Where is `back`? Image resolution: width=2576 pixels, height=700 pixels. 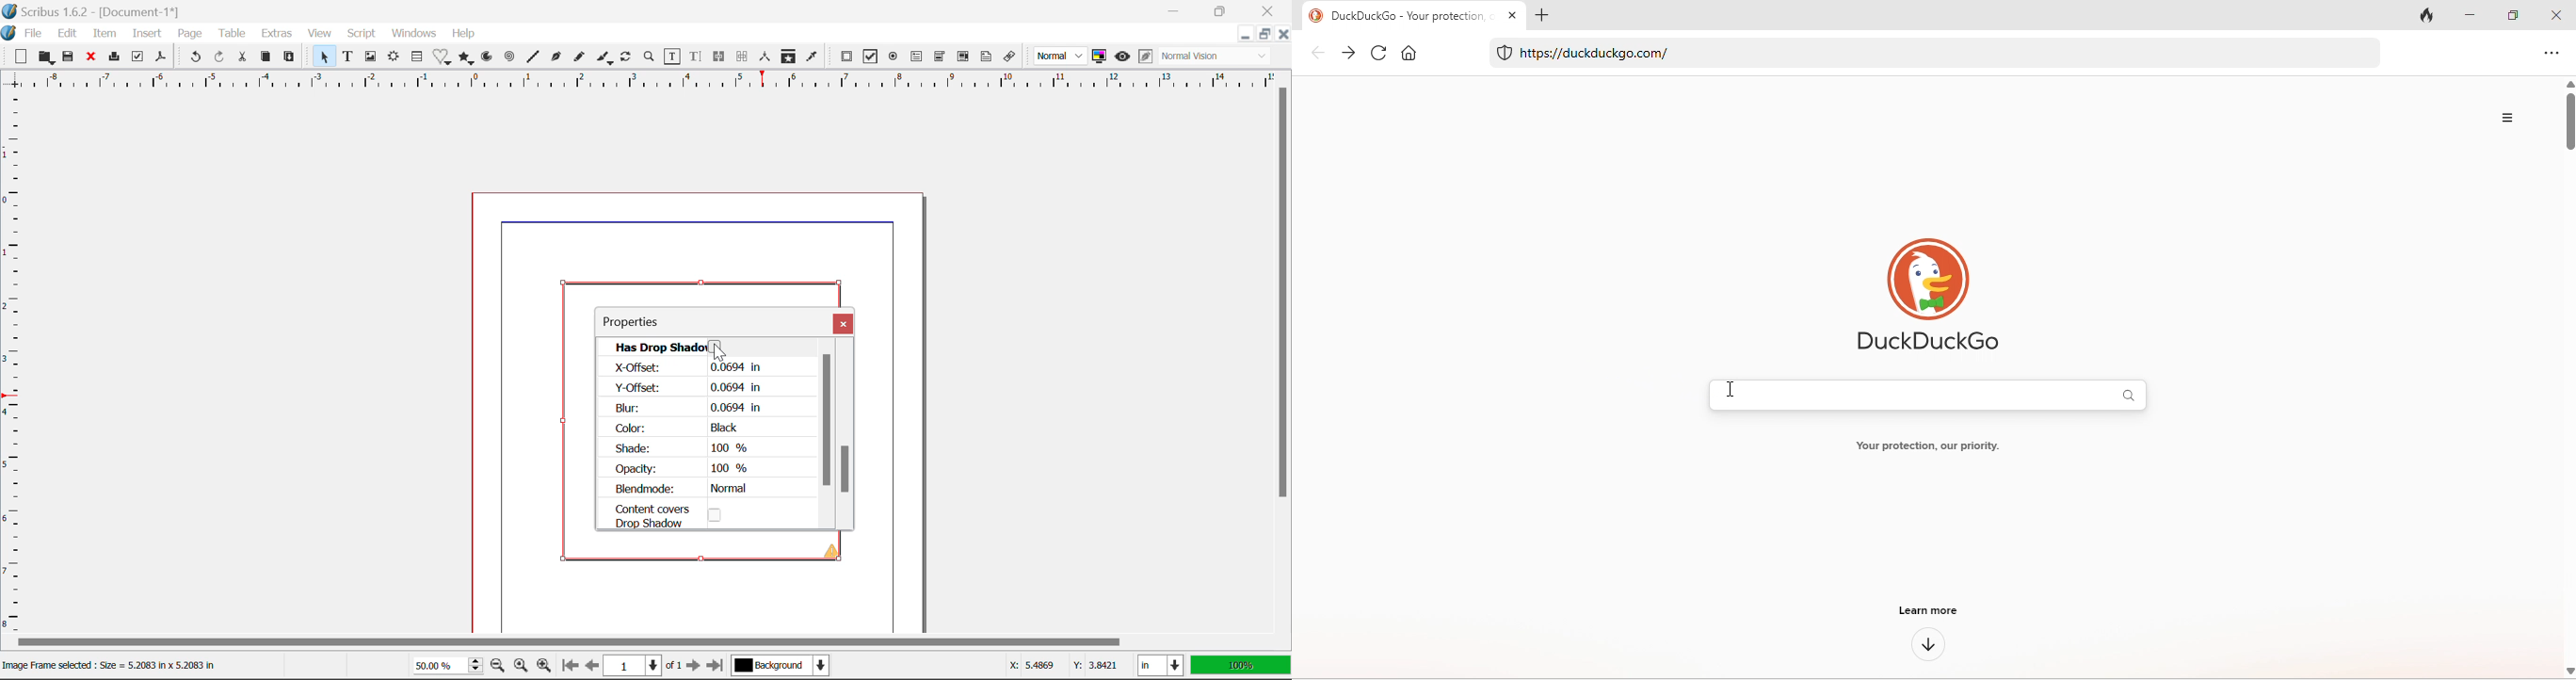
back is located at coordinates (1319, 53).